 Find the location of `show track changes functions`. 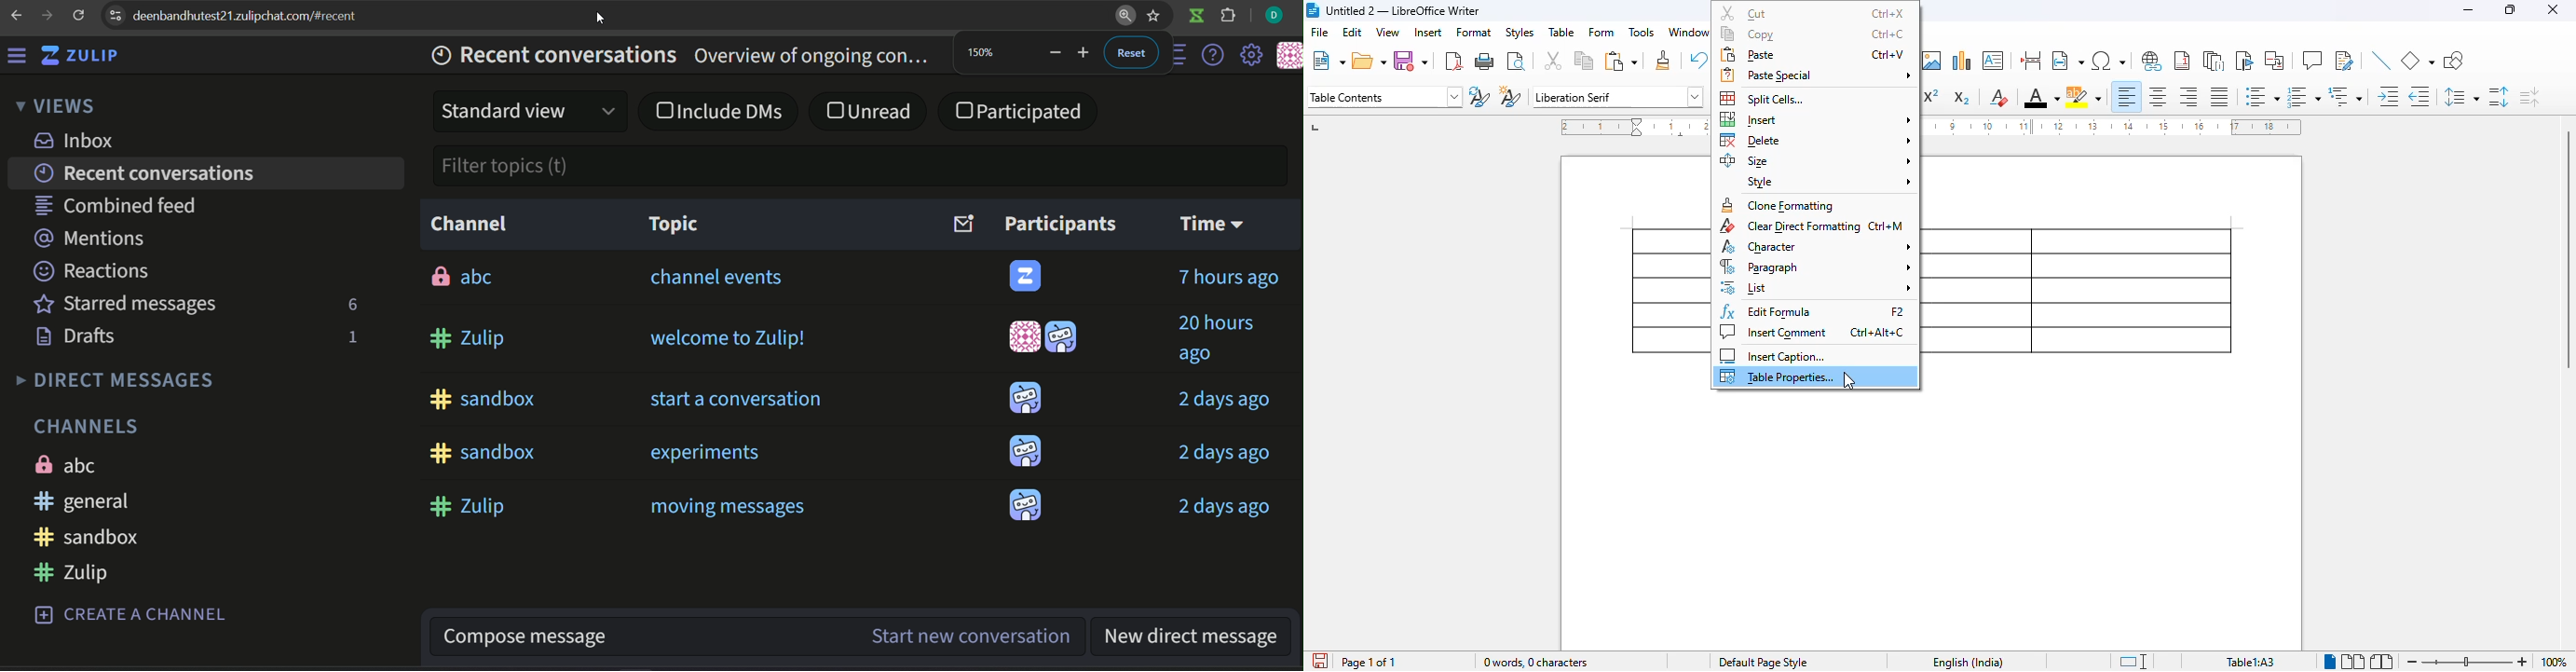

show track changes functions is located at coordinates (2345, 61).